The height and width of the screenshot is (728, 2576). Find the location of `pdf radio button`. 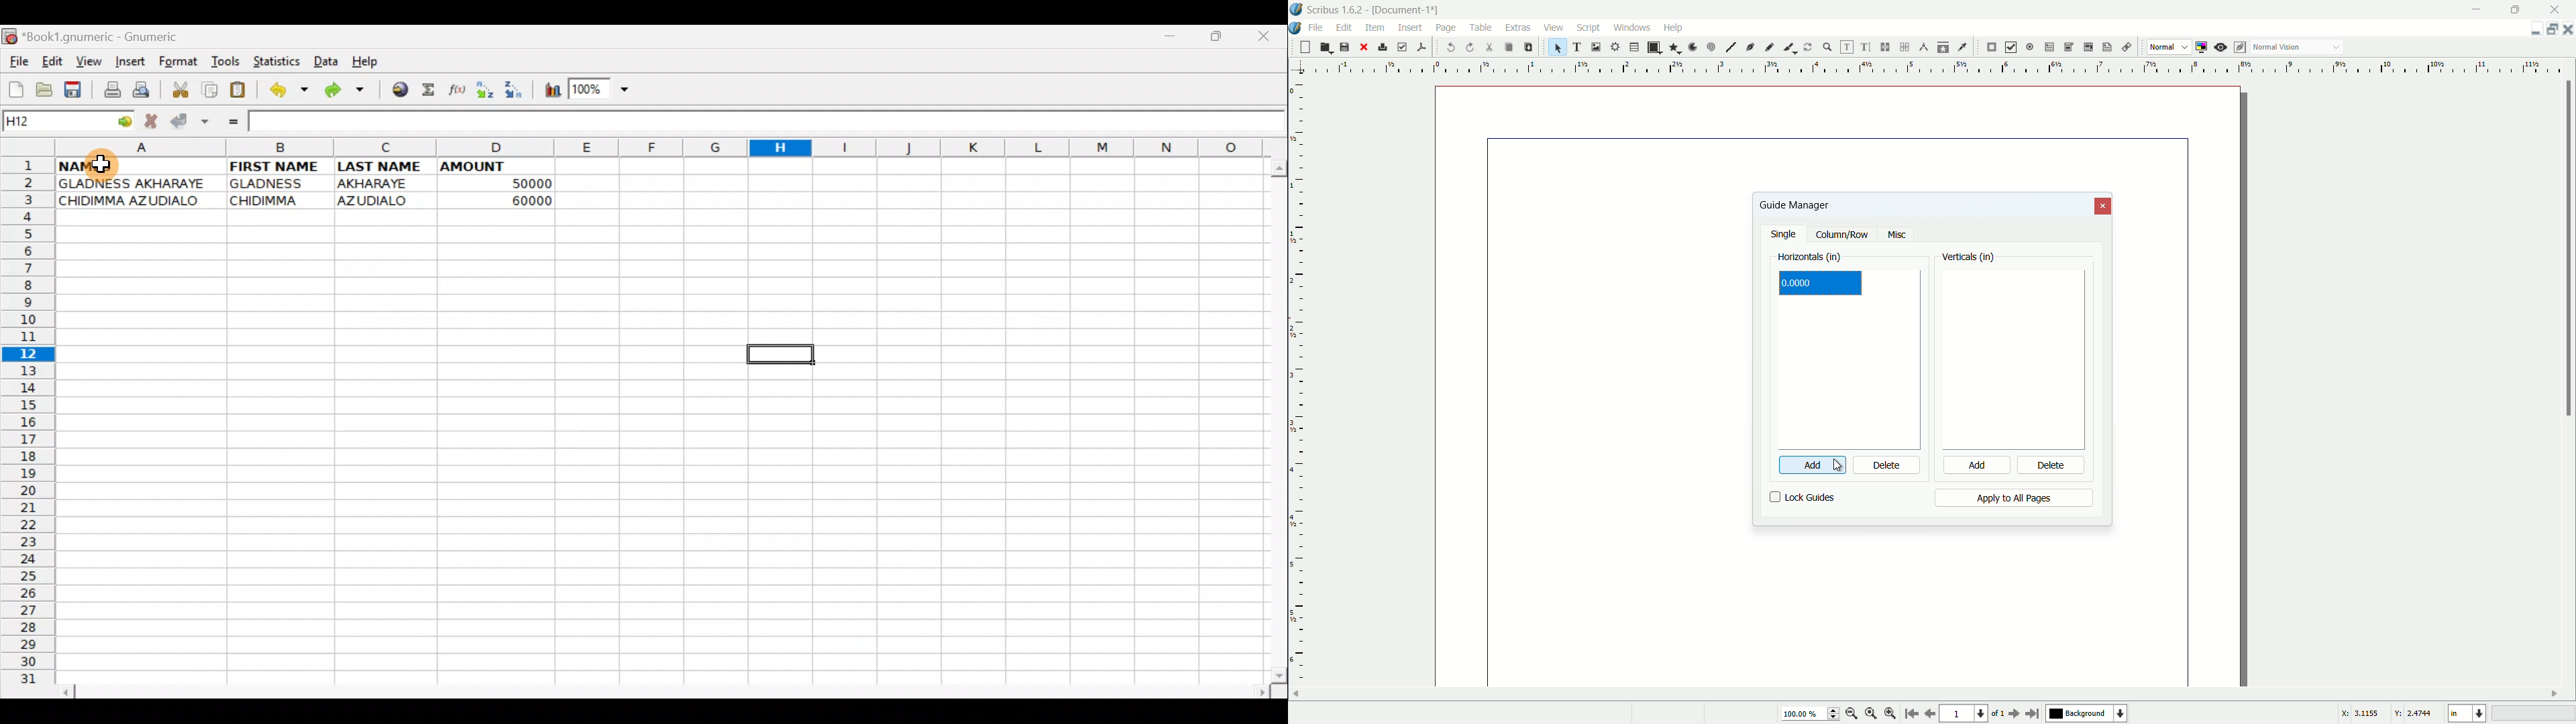

pdf radio button is located at coordinates (2029, 48).